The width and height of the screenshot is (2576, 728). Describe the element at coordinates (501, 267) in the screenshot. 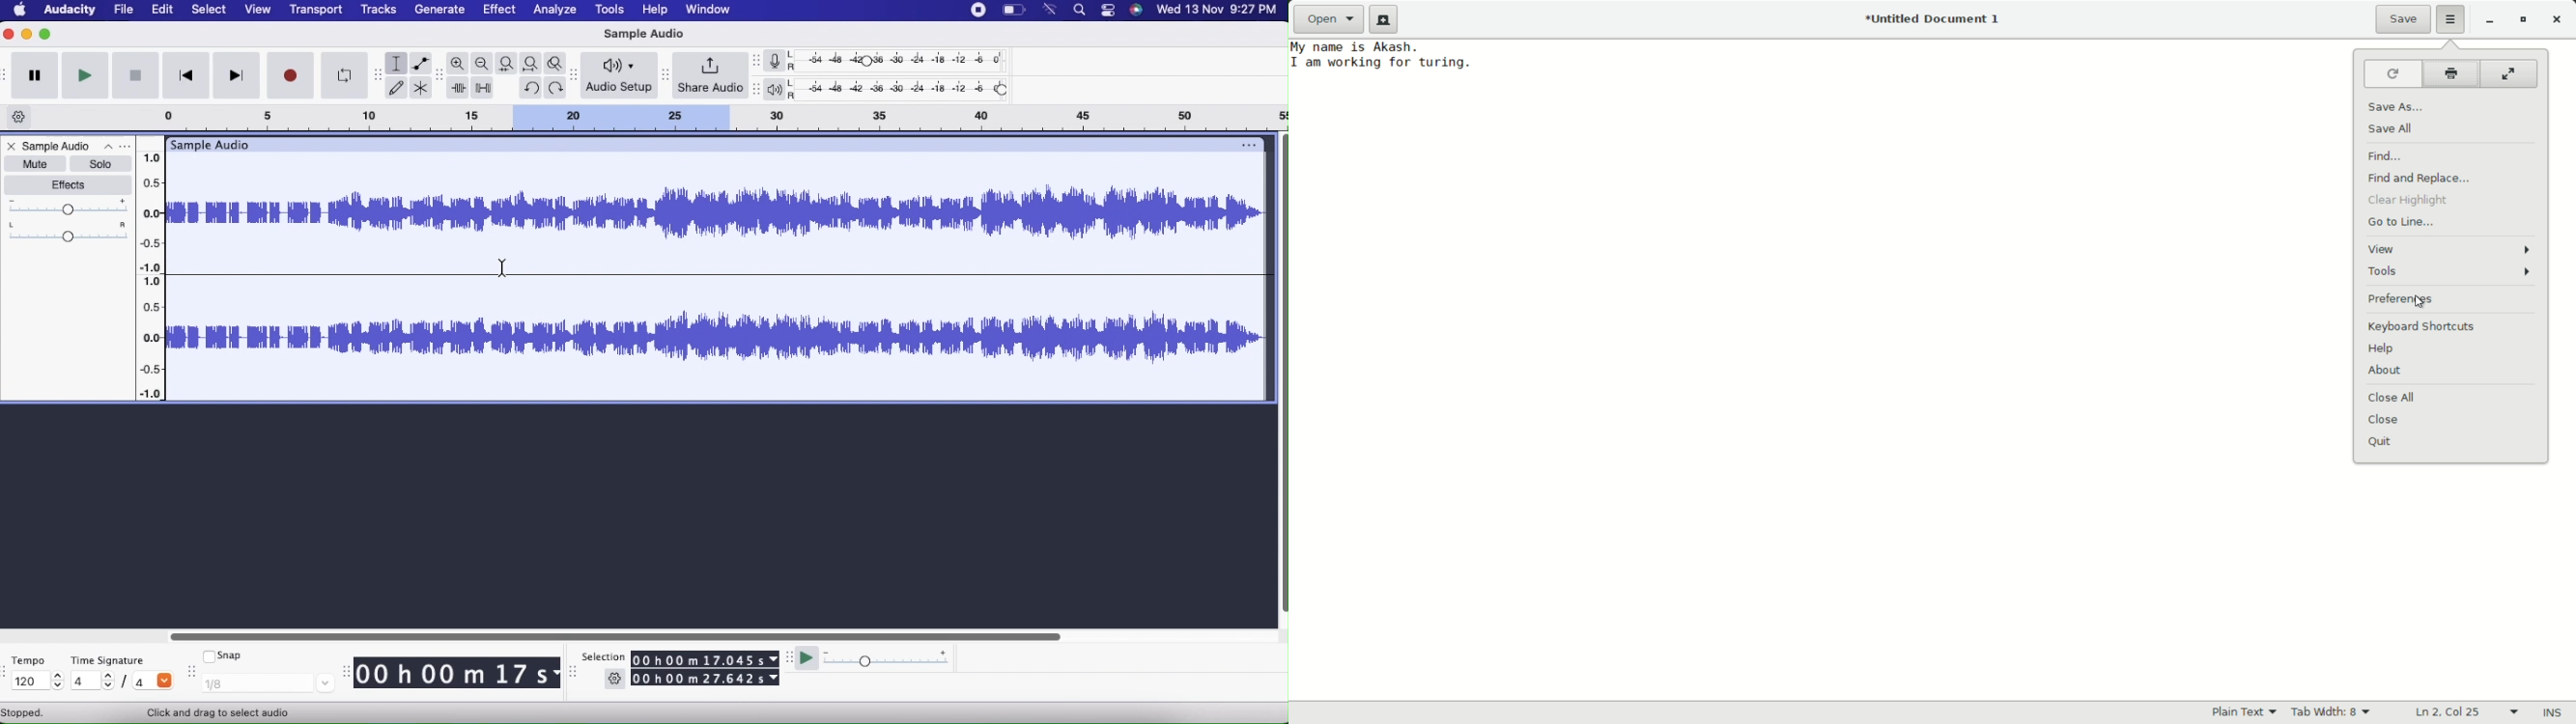

I see `cursor` at that location.